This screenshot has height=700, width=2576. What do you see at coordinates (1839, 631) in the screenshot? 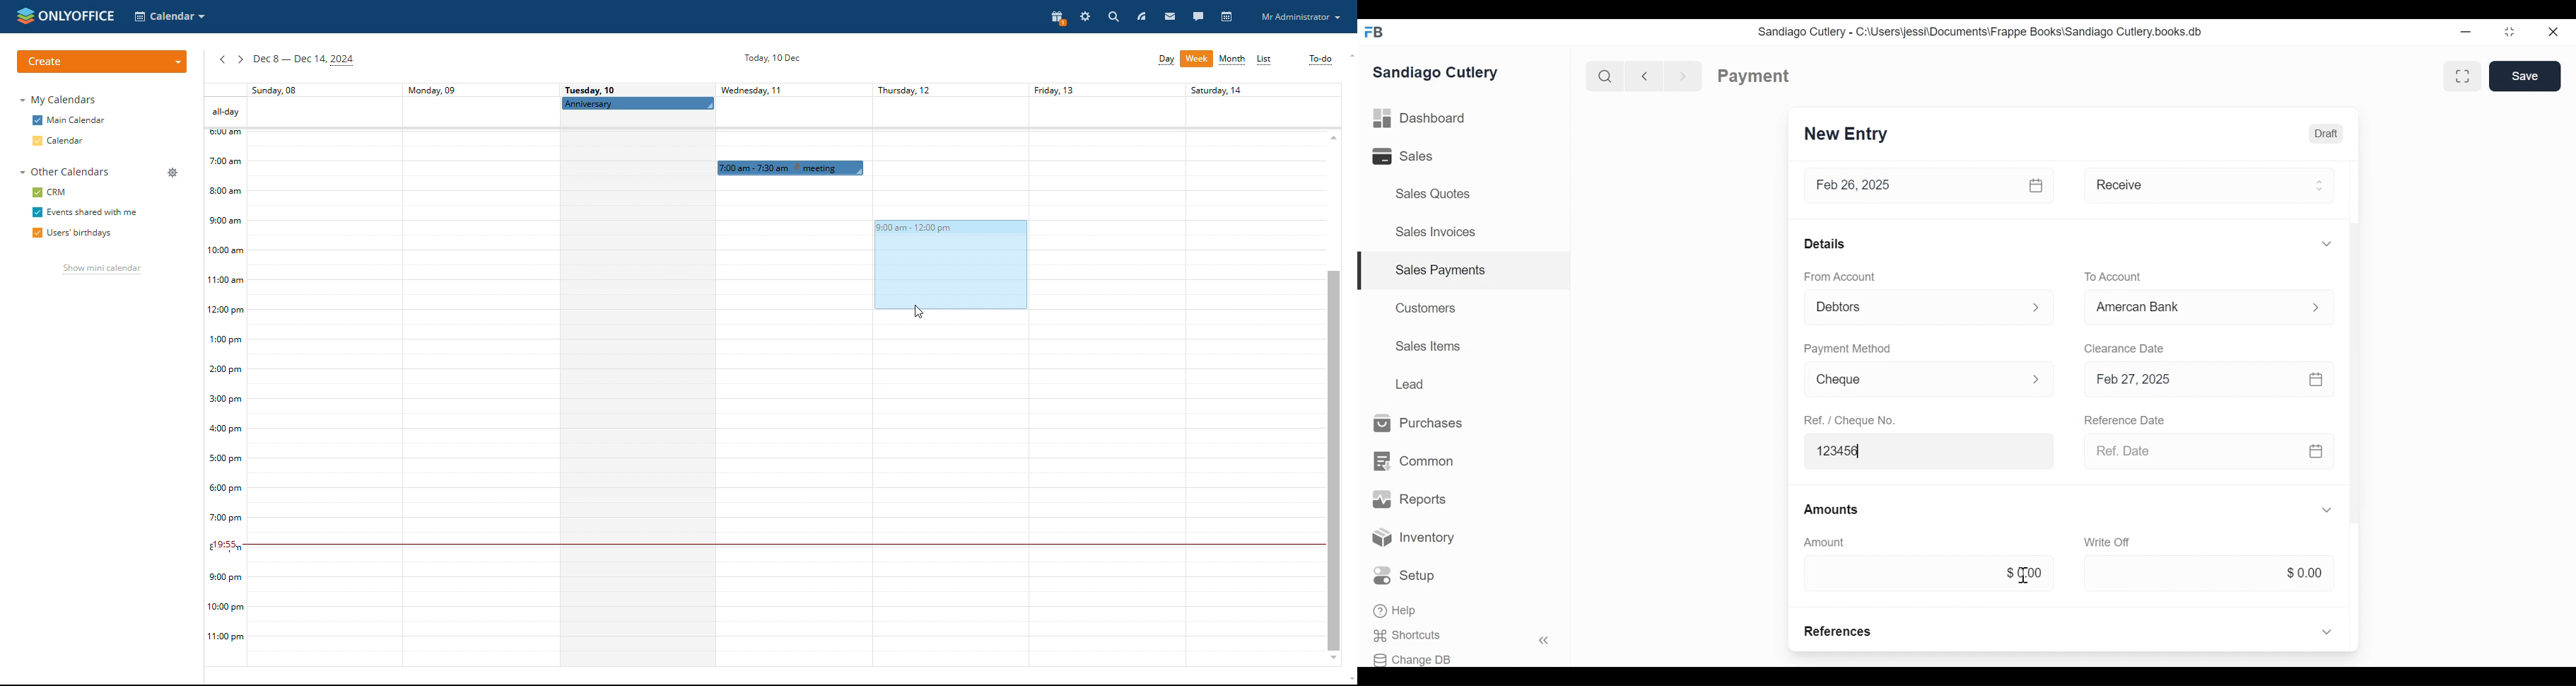
I see `References` at bounding box center [1839, 631].